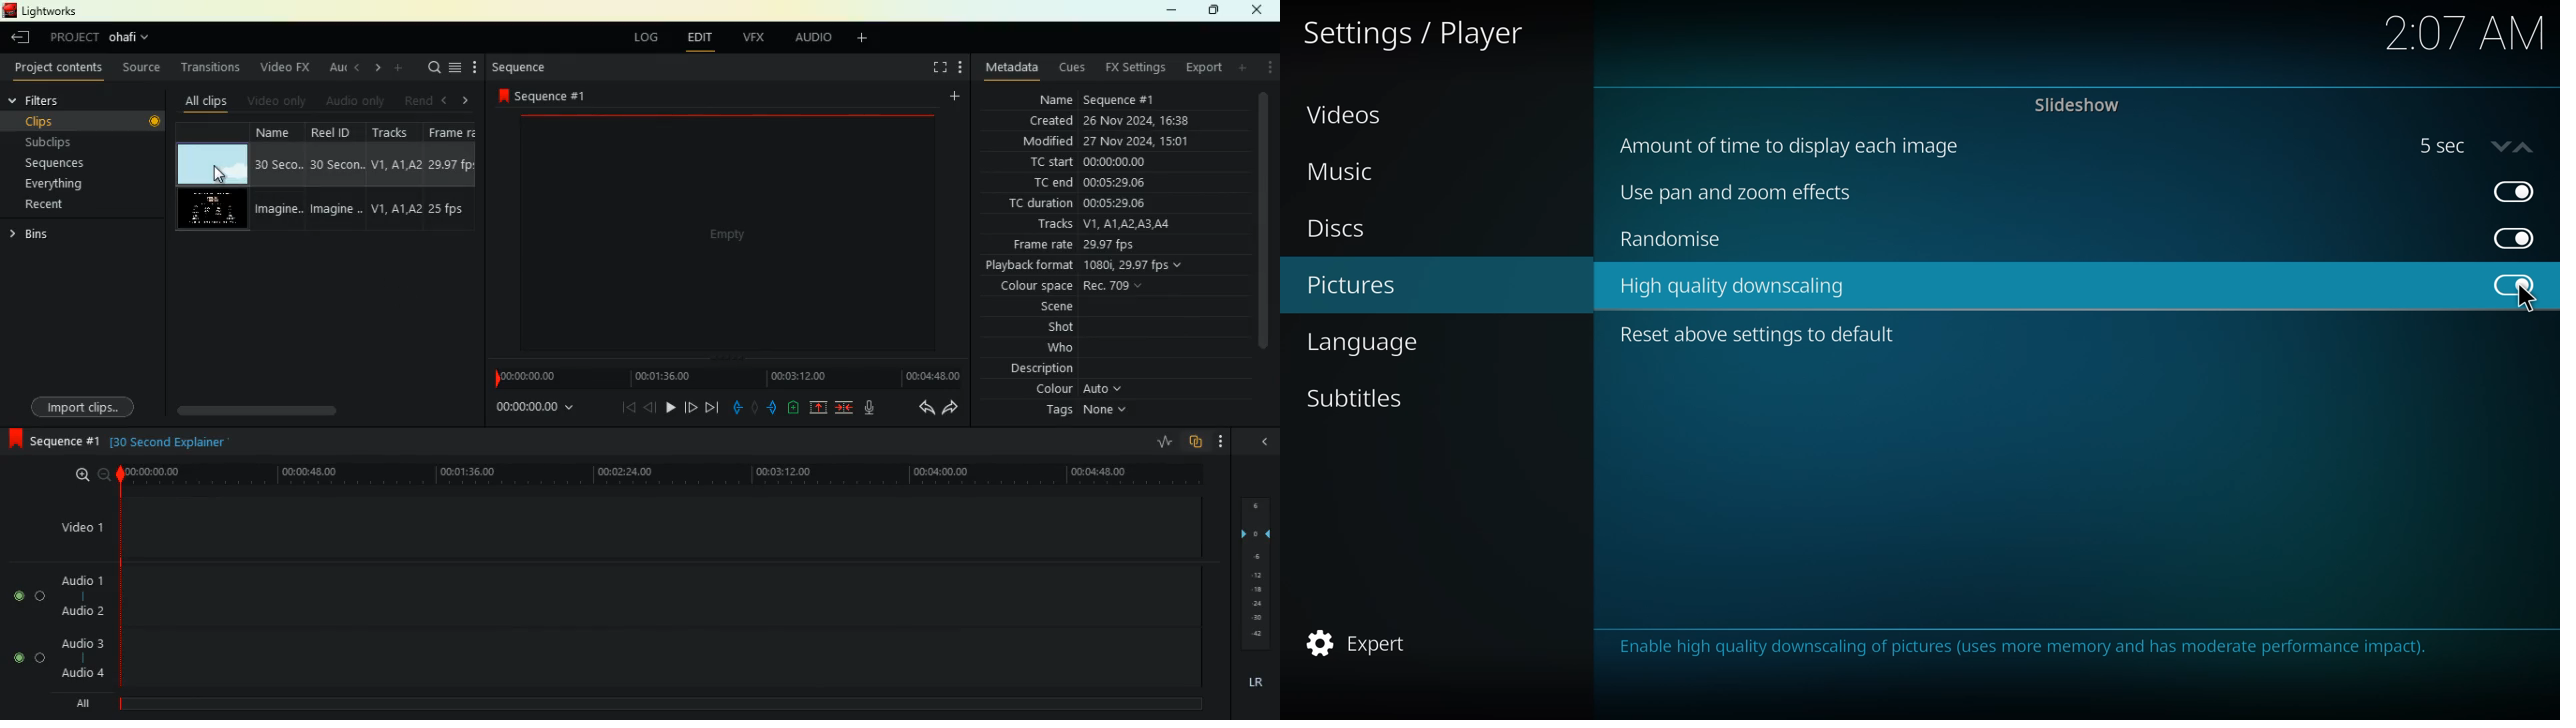  What do you see at coordinates (42, 596) in the screenshot?
I see `toggle` at bounding box center [42, 596].